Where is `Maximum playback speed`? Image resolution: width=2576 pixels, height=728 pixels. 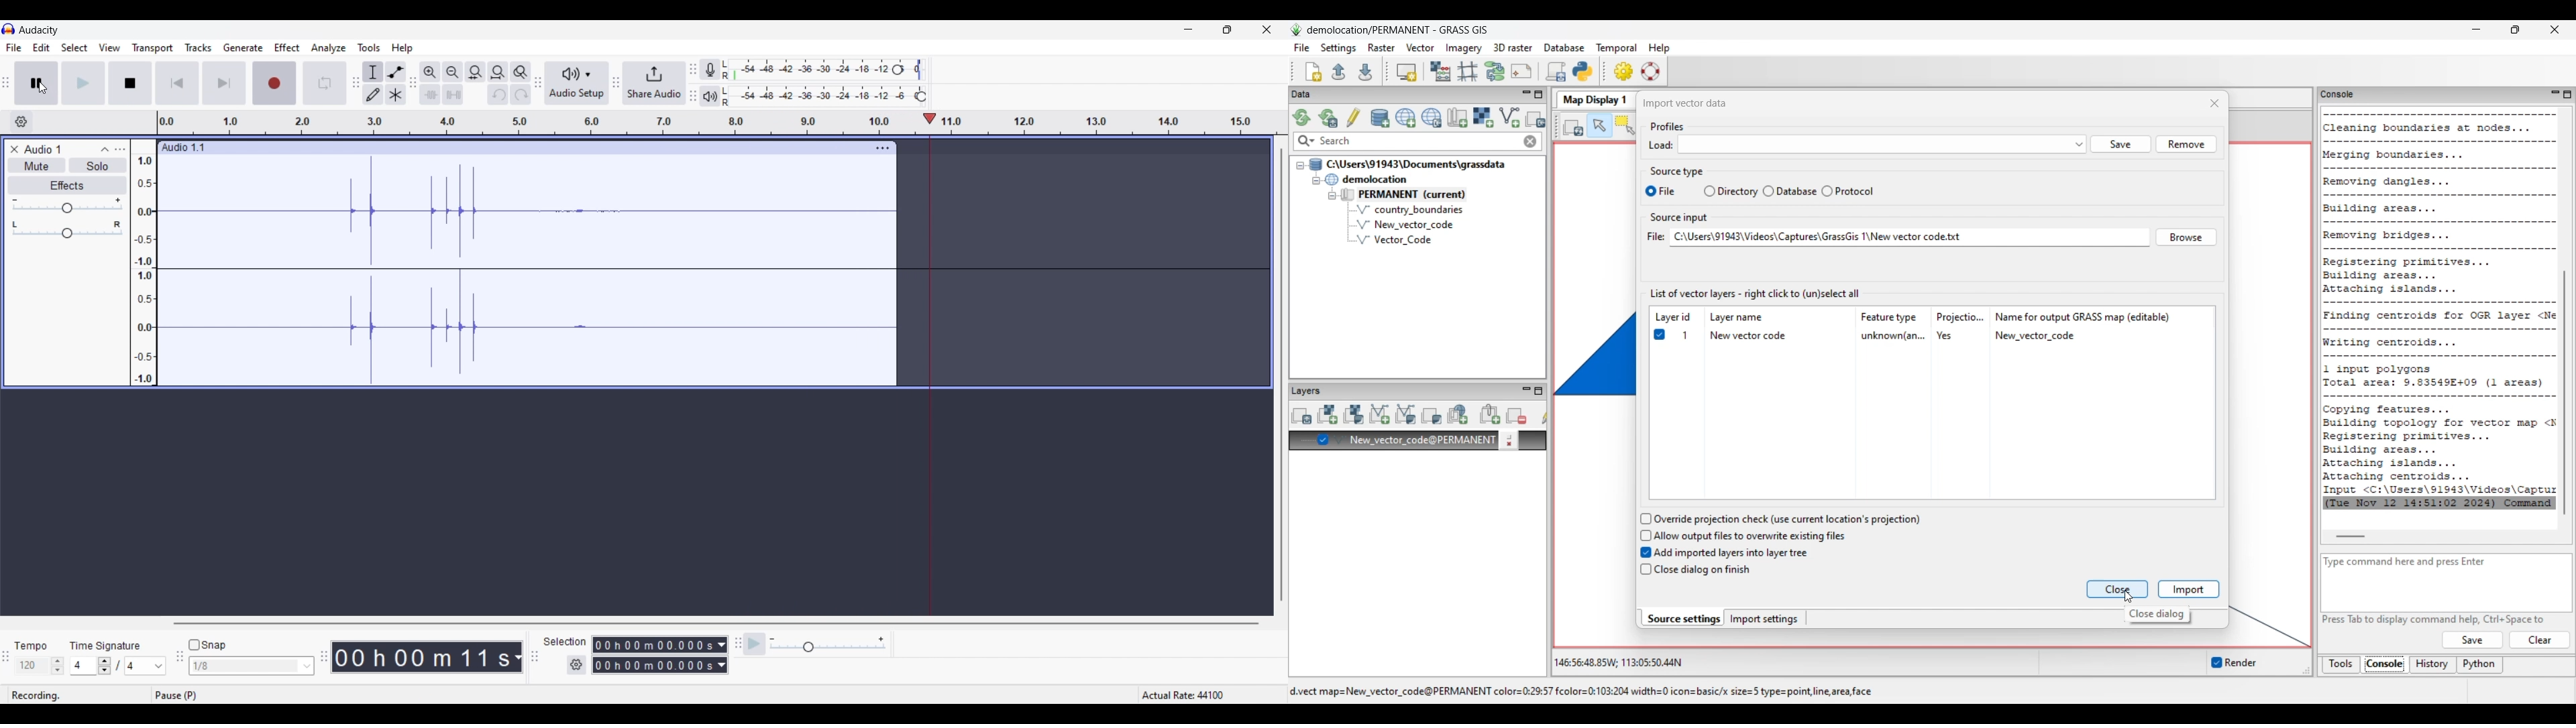 Maximum playback speed is located at coordinates (881, 640).